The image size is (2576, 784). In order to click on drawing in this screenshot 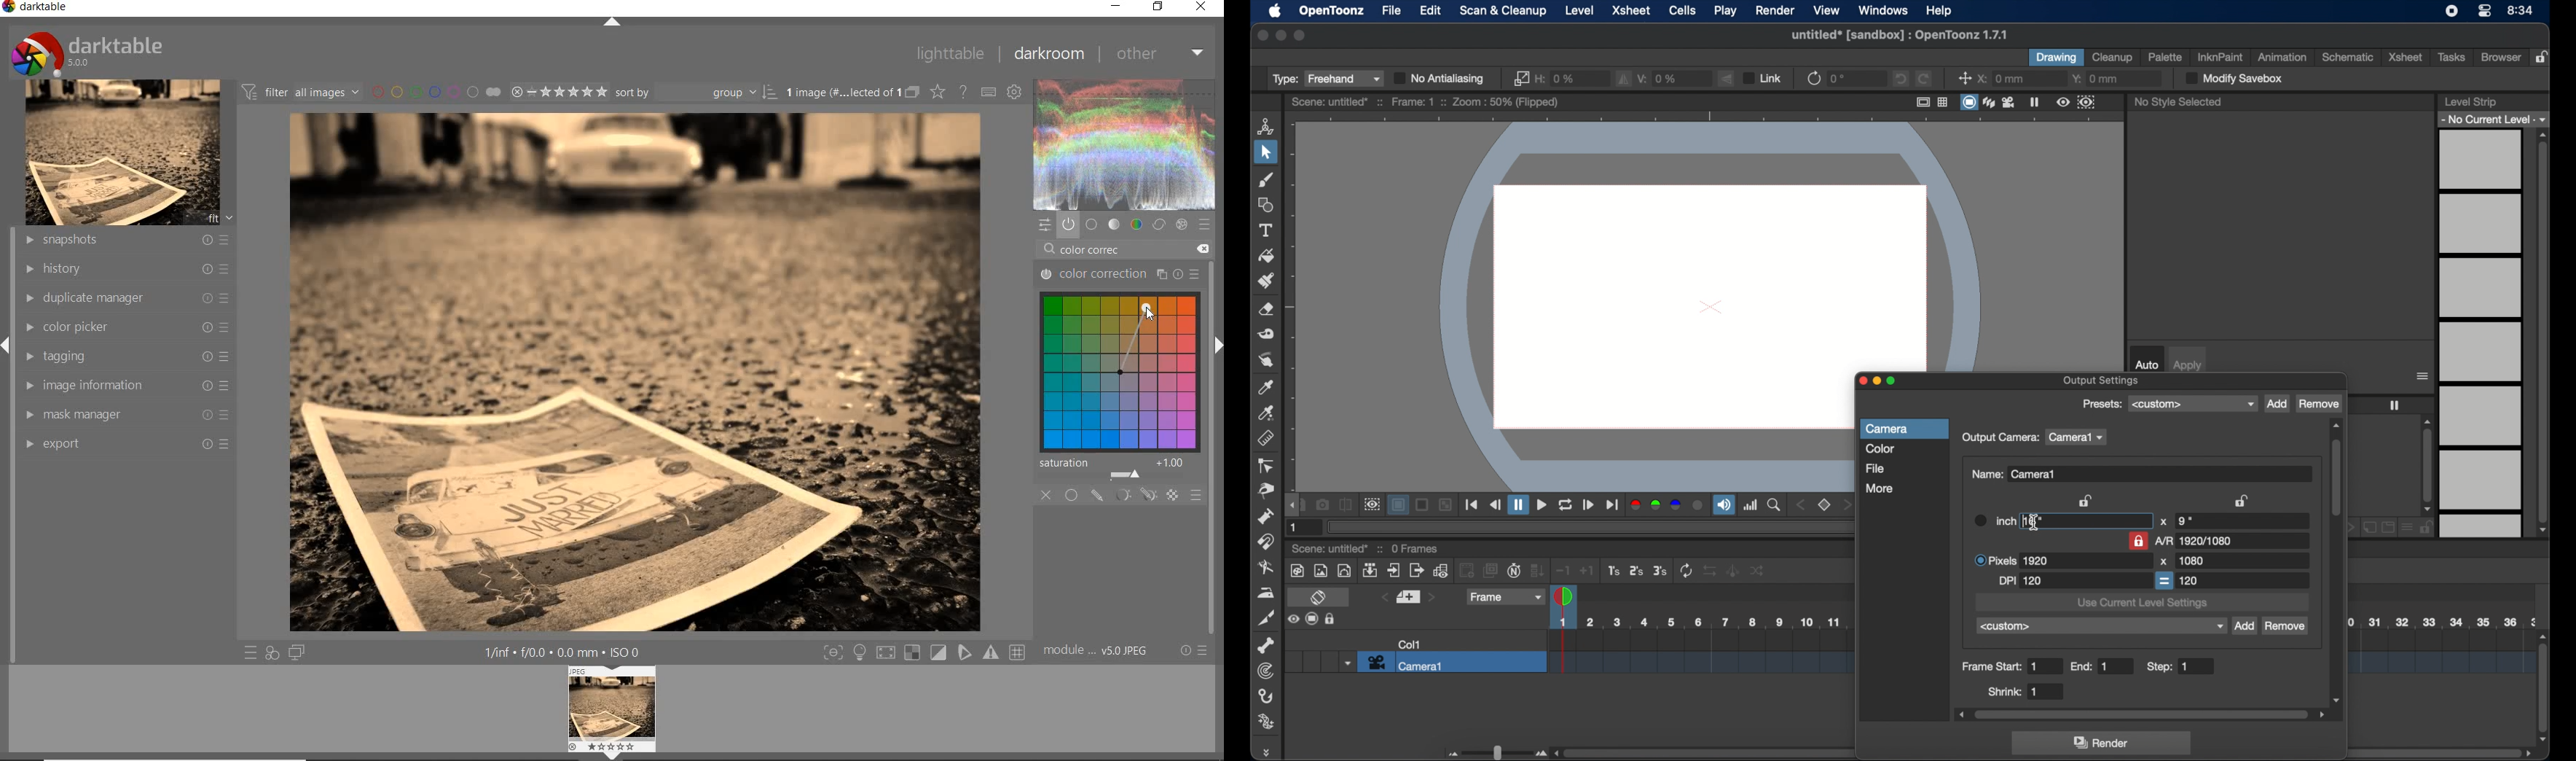, I will do `click(2056, 58)`.